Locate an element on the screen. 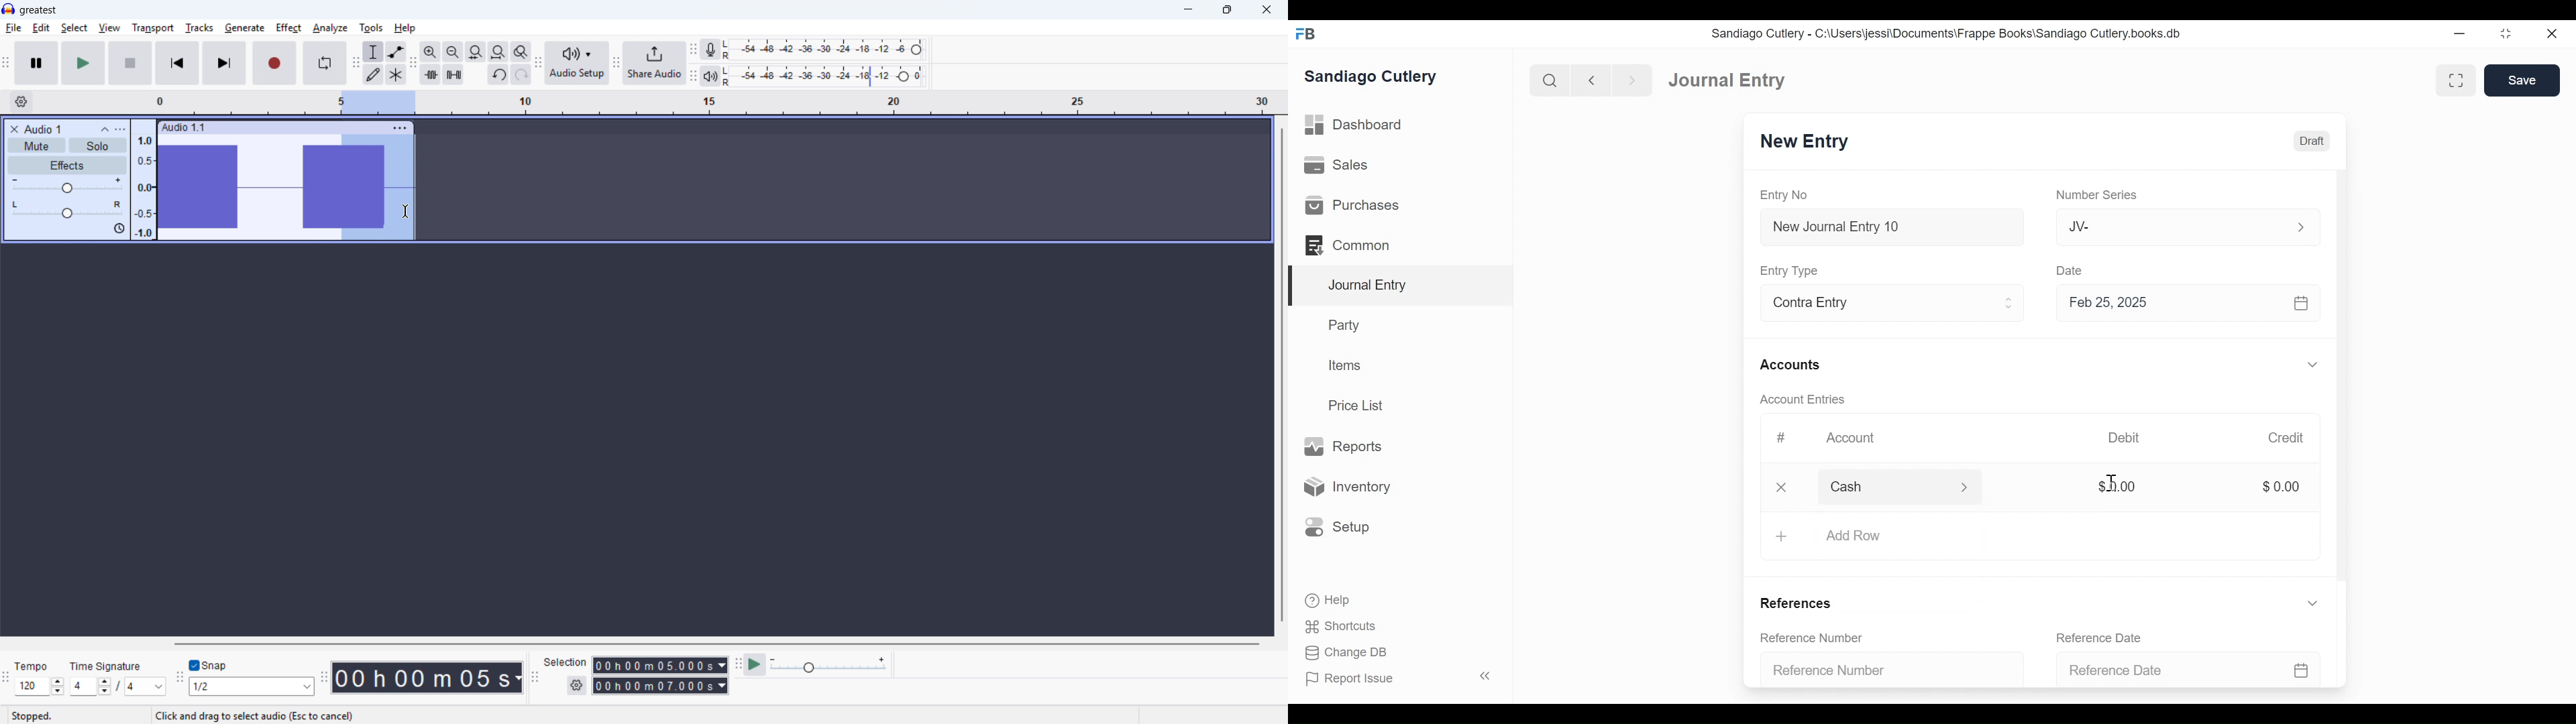 Image resolution: width=2576 pixels, height=728 pixels. edit is located at coordinates (41, 28).